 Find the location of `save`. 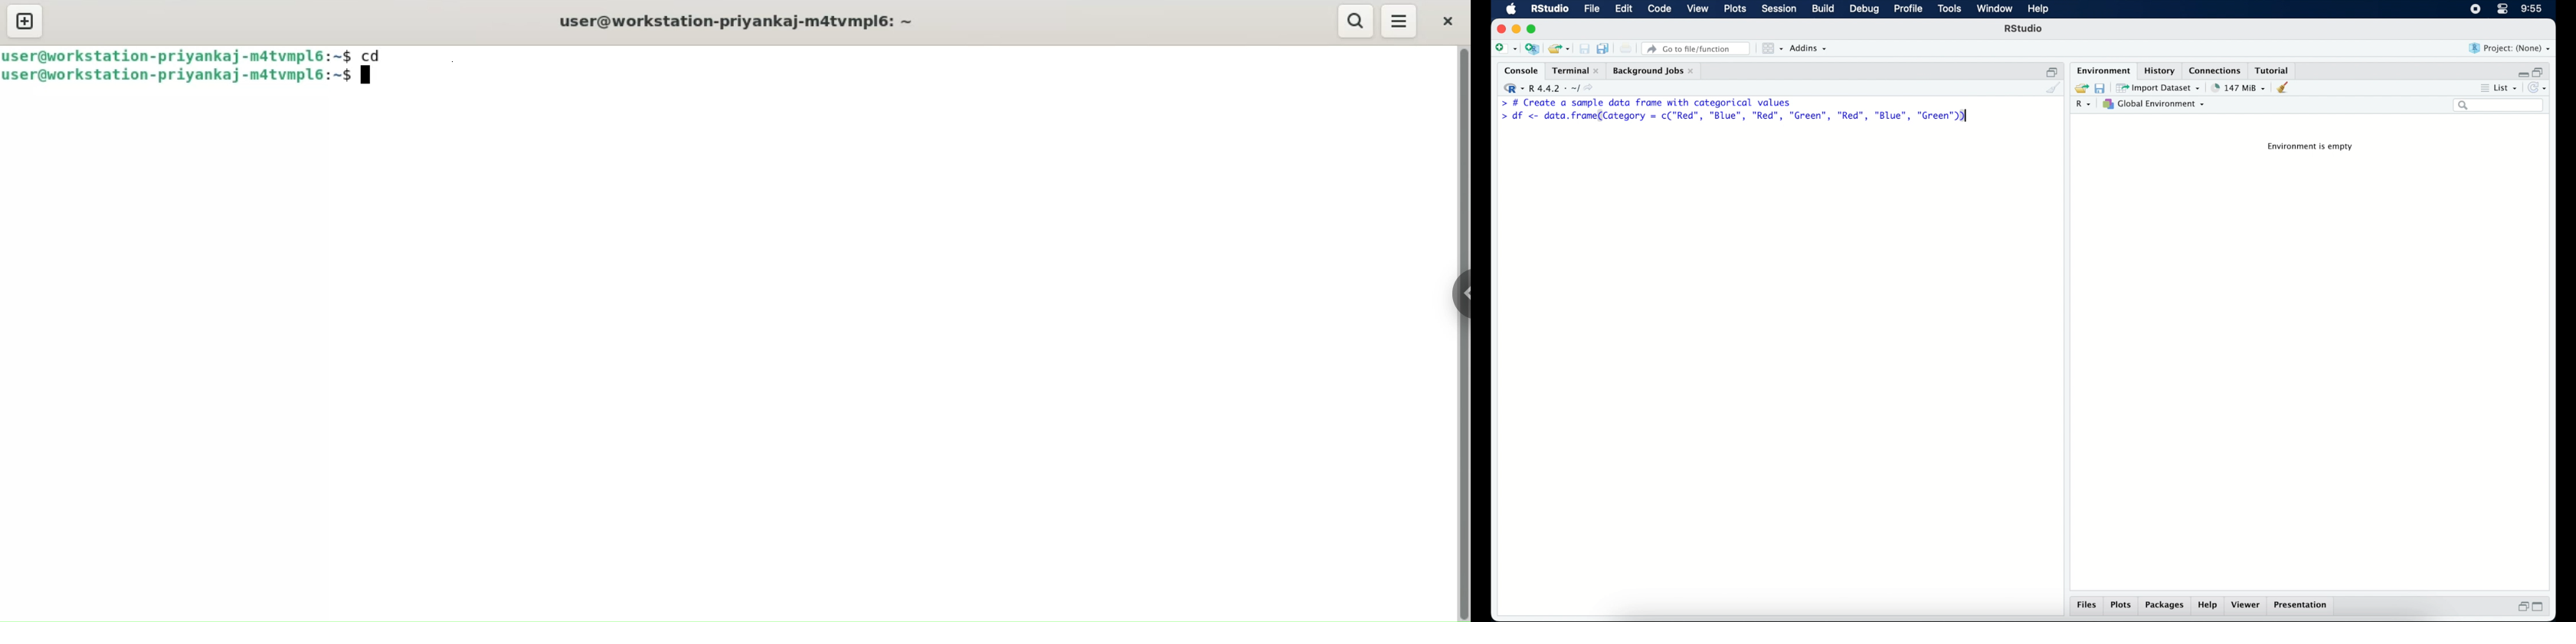

save is located at coordinates (1582, 47).